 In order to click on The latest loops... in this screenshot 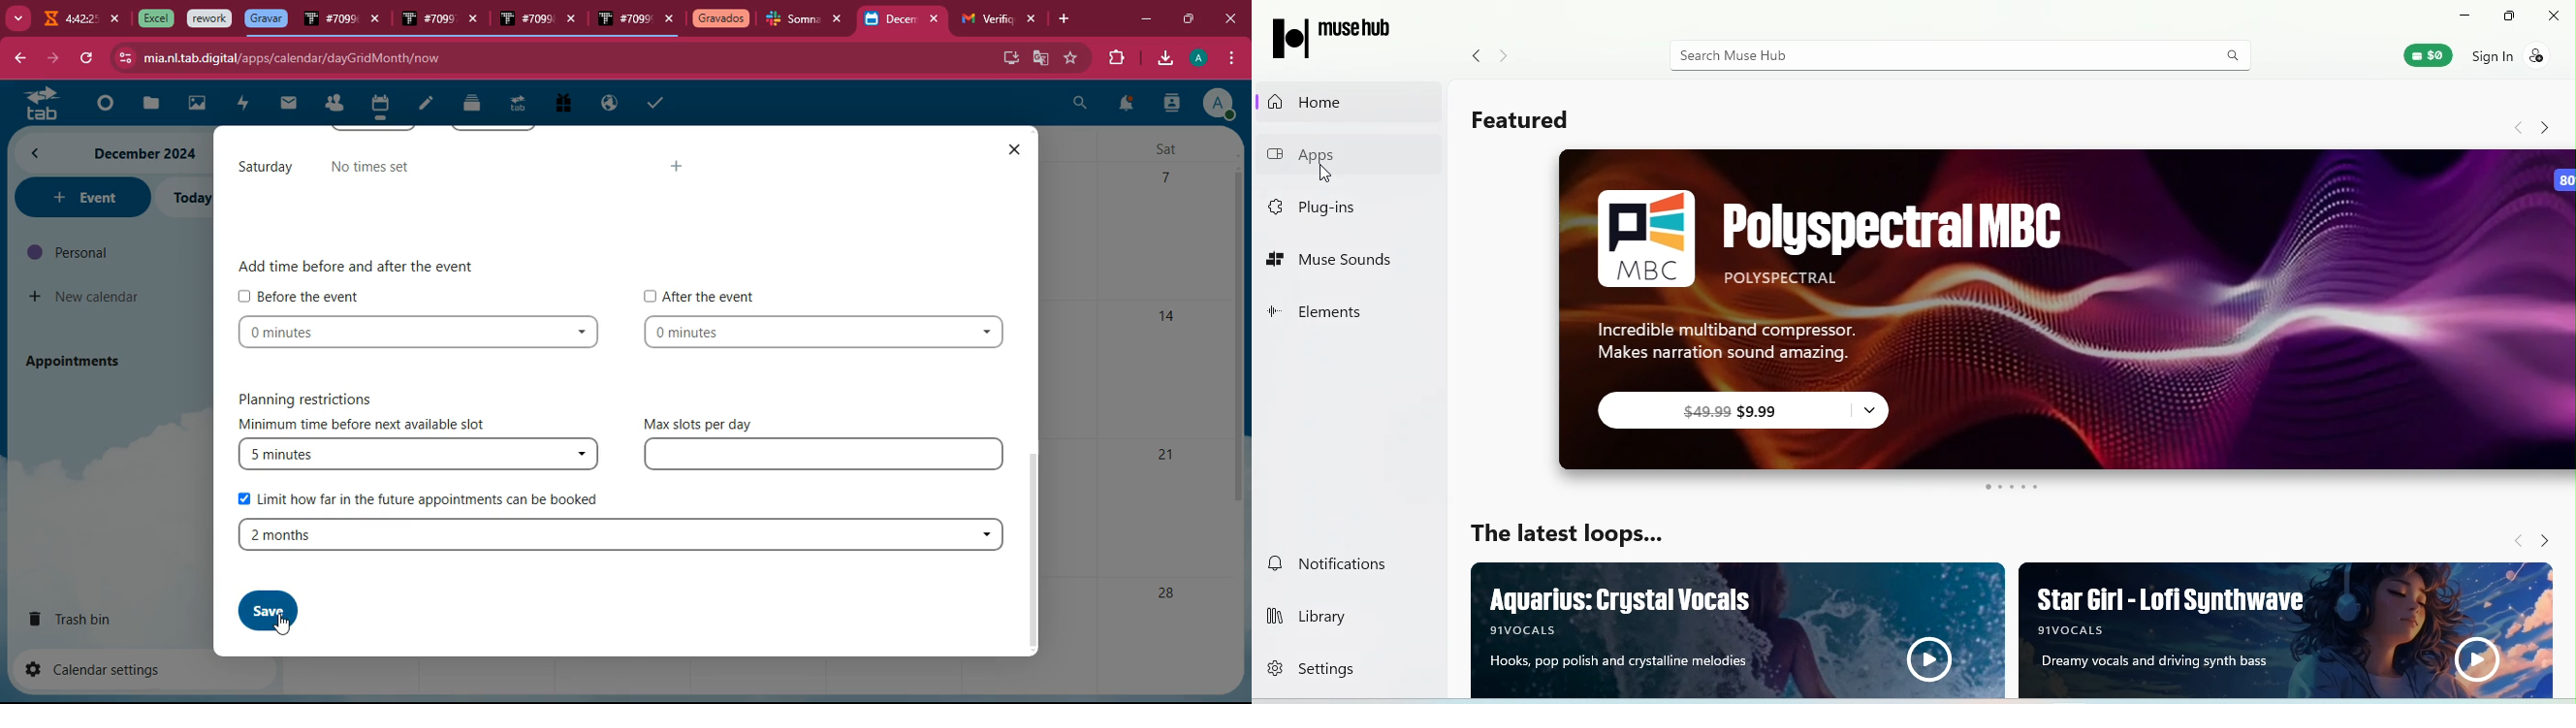, I will do `click(1565, 535)`.